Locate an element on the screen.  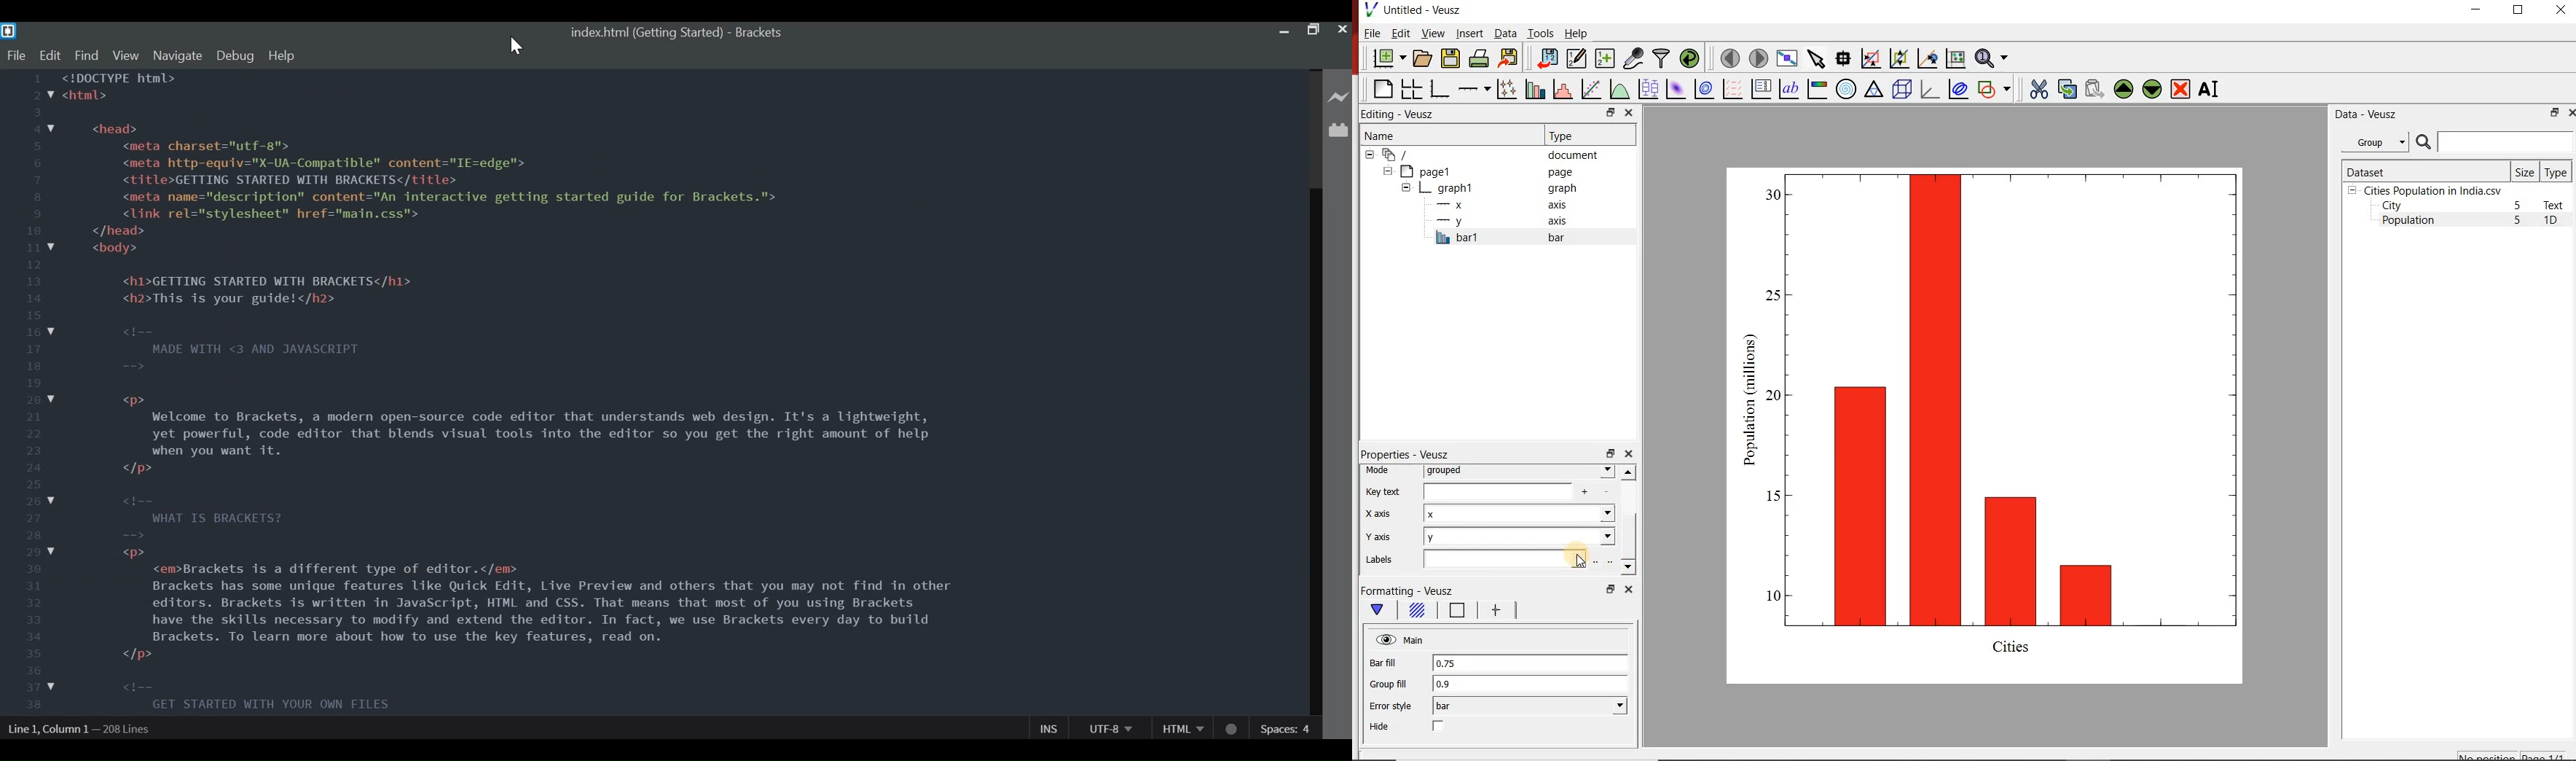
check/uncheck is located at coordinates (1439, 727).